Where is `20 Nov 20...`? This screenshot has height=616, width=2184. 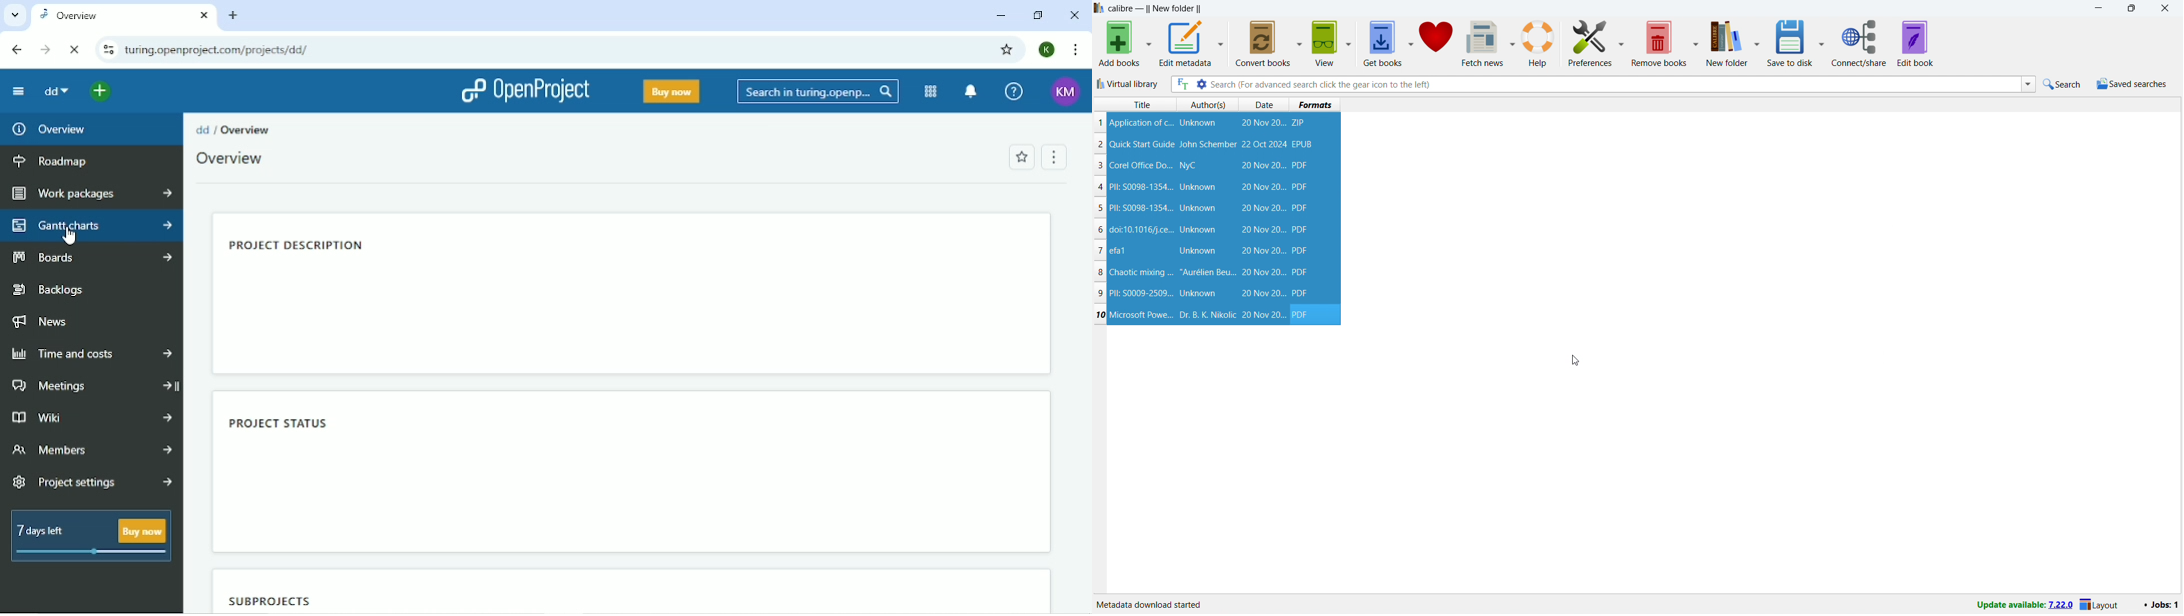
20 Nov 20... is located at coordinates (1263, 208).